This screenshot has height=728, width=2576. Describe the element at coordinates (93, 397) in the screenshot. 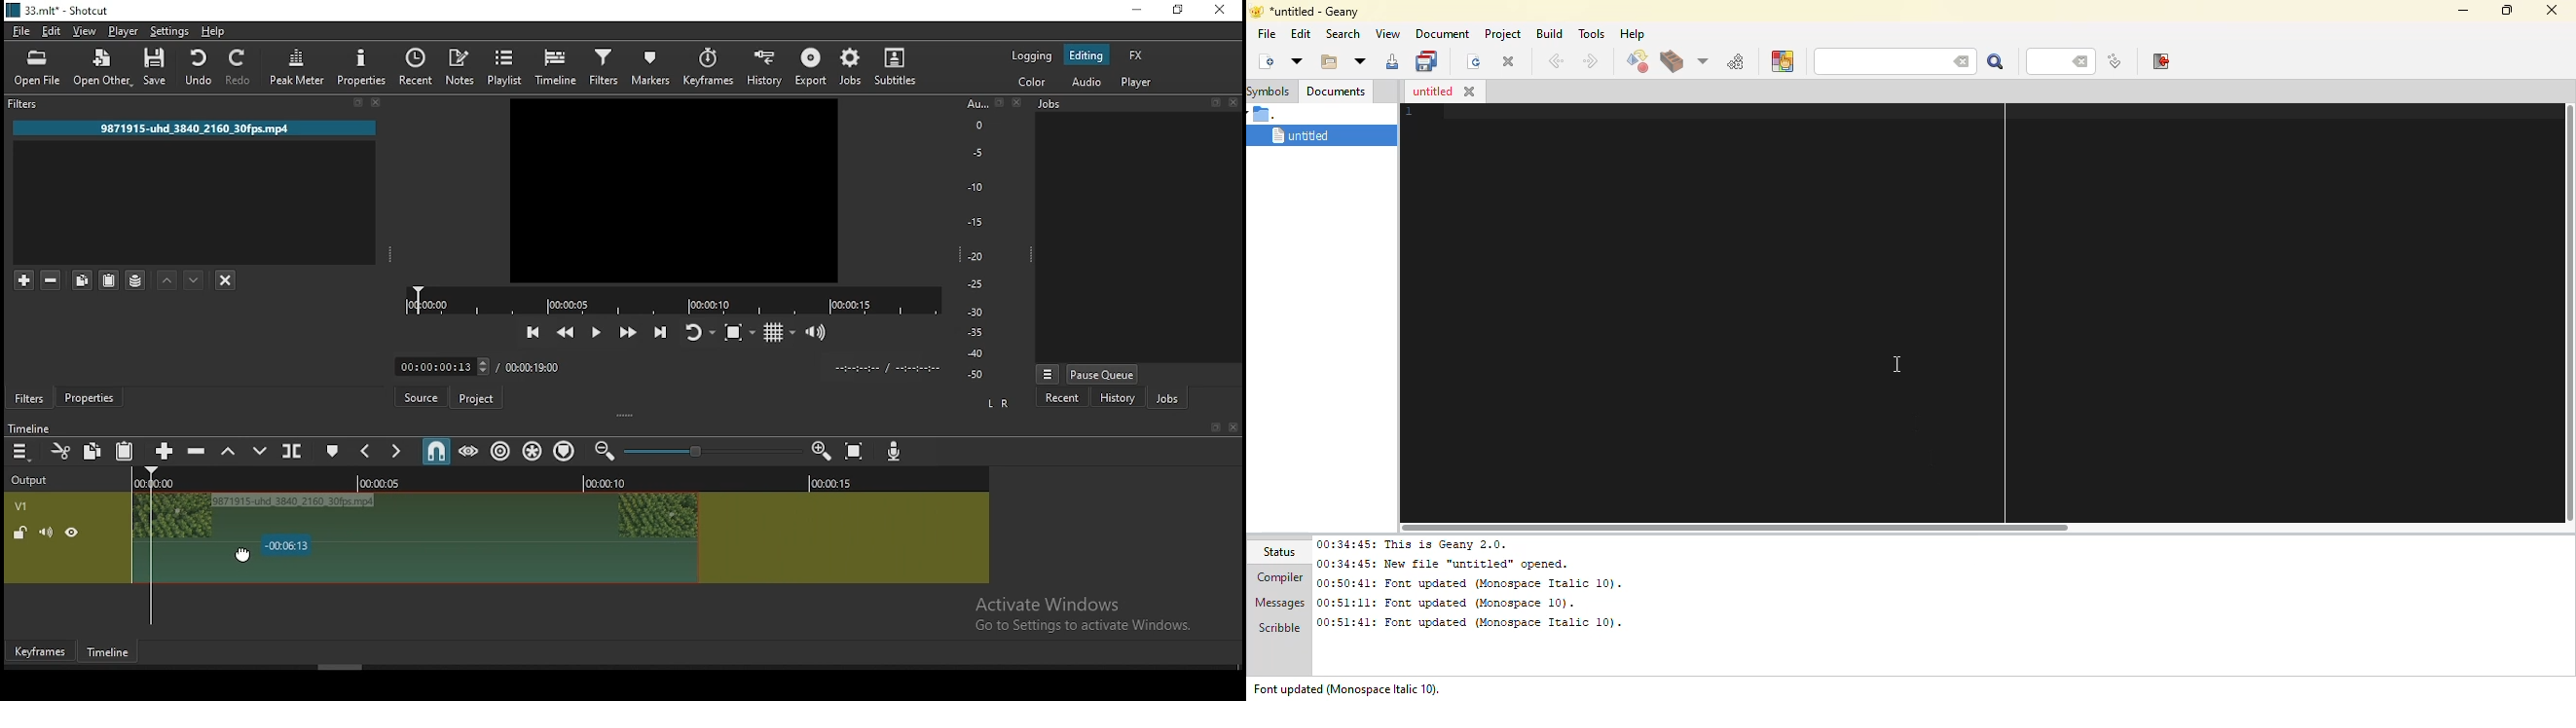

I see `properties` at that location.